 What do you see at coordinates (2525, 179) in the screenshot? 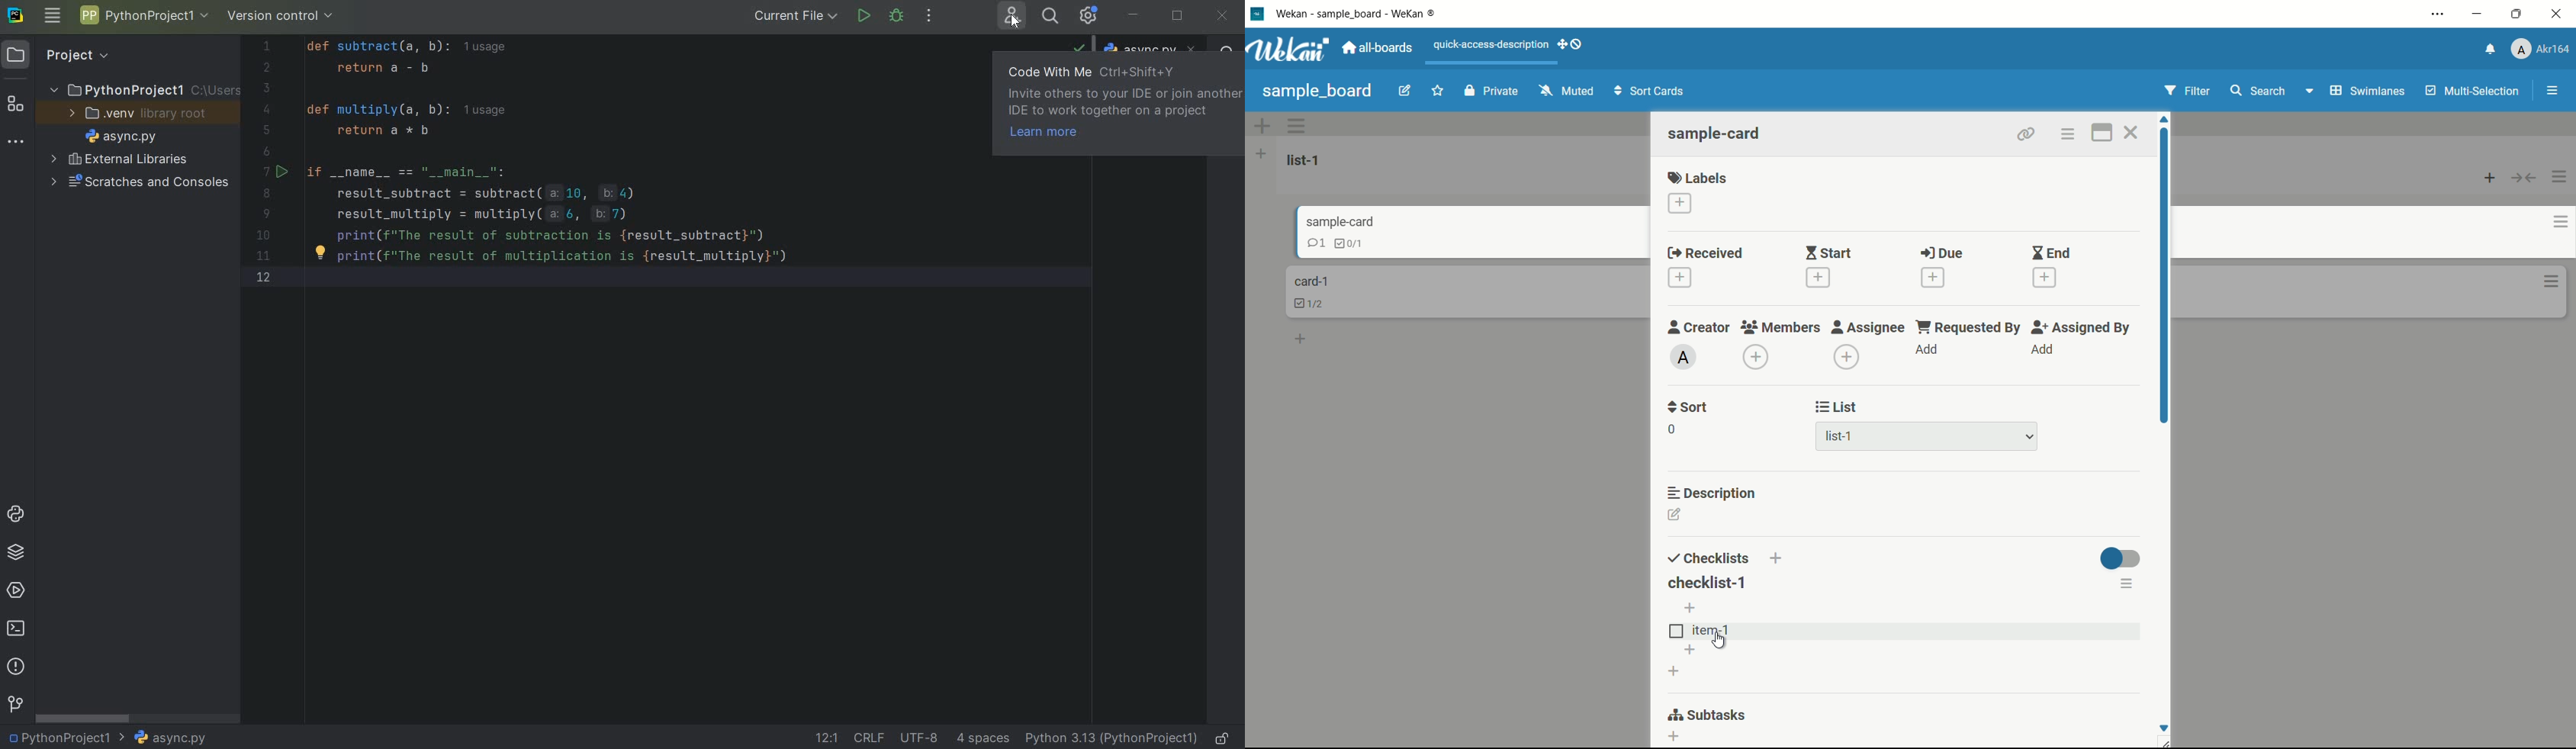
I see `collapse` at bounding box center [2525, 179].